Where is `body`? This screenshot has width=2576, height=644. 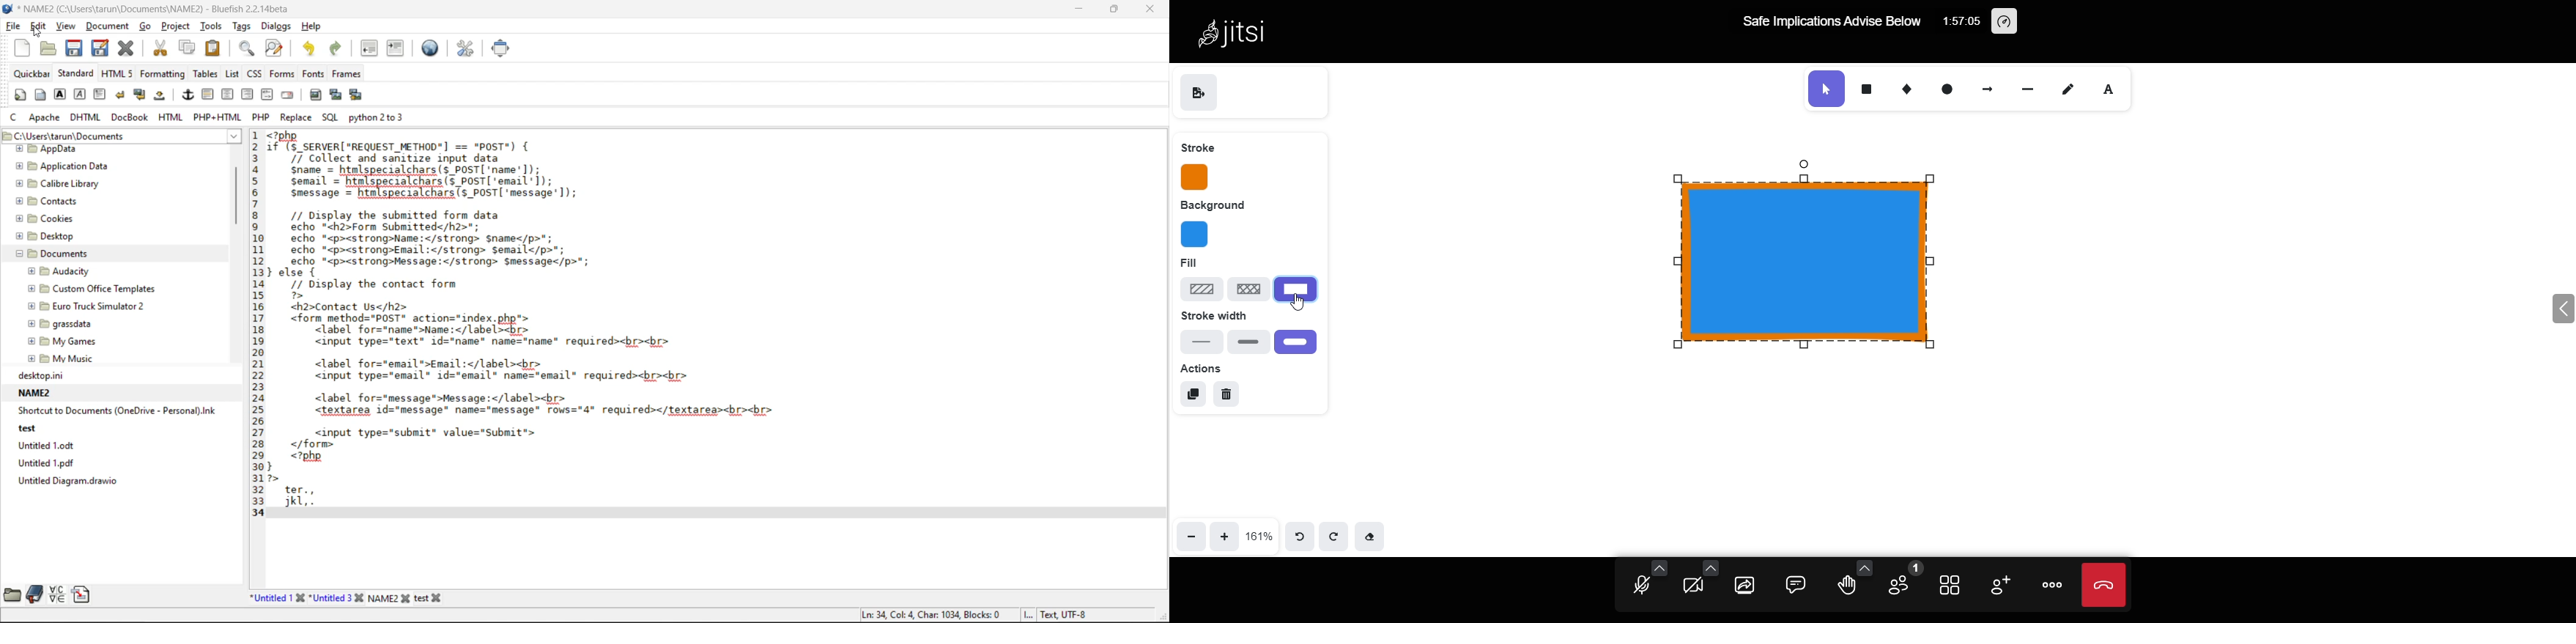 body is located at coordinates (42, 94).